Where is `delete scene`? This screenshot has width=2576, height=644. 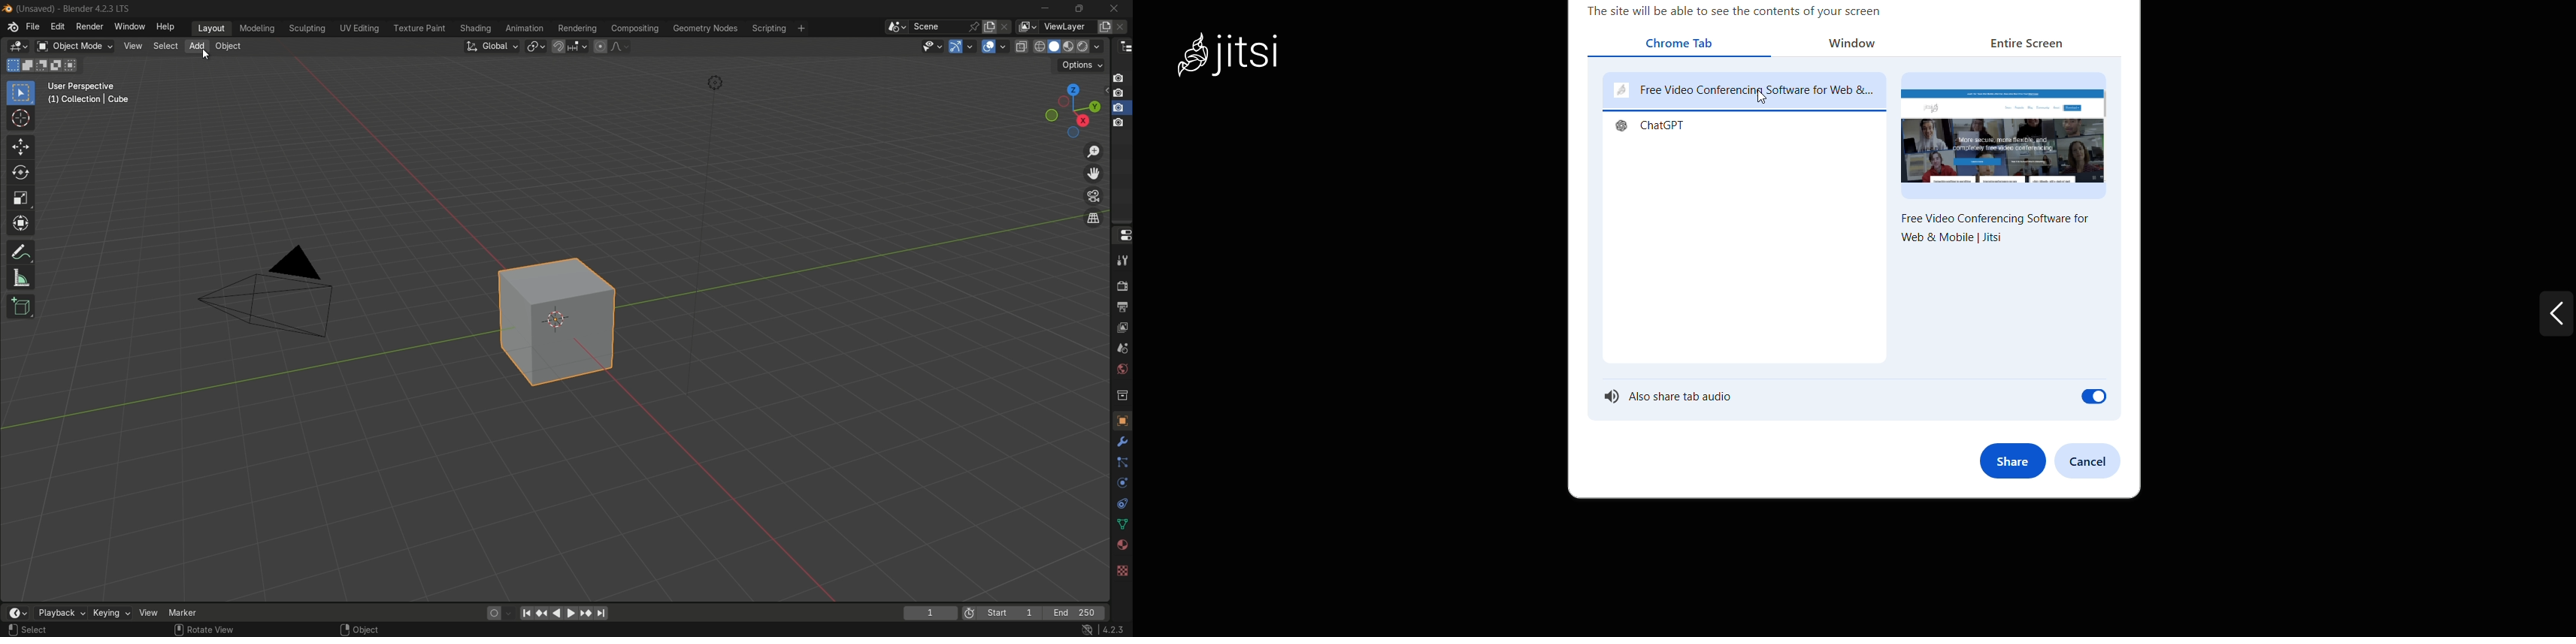 delete scene is located at coordinates (1006, 27).